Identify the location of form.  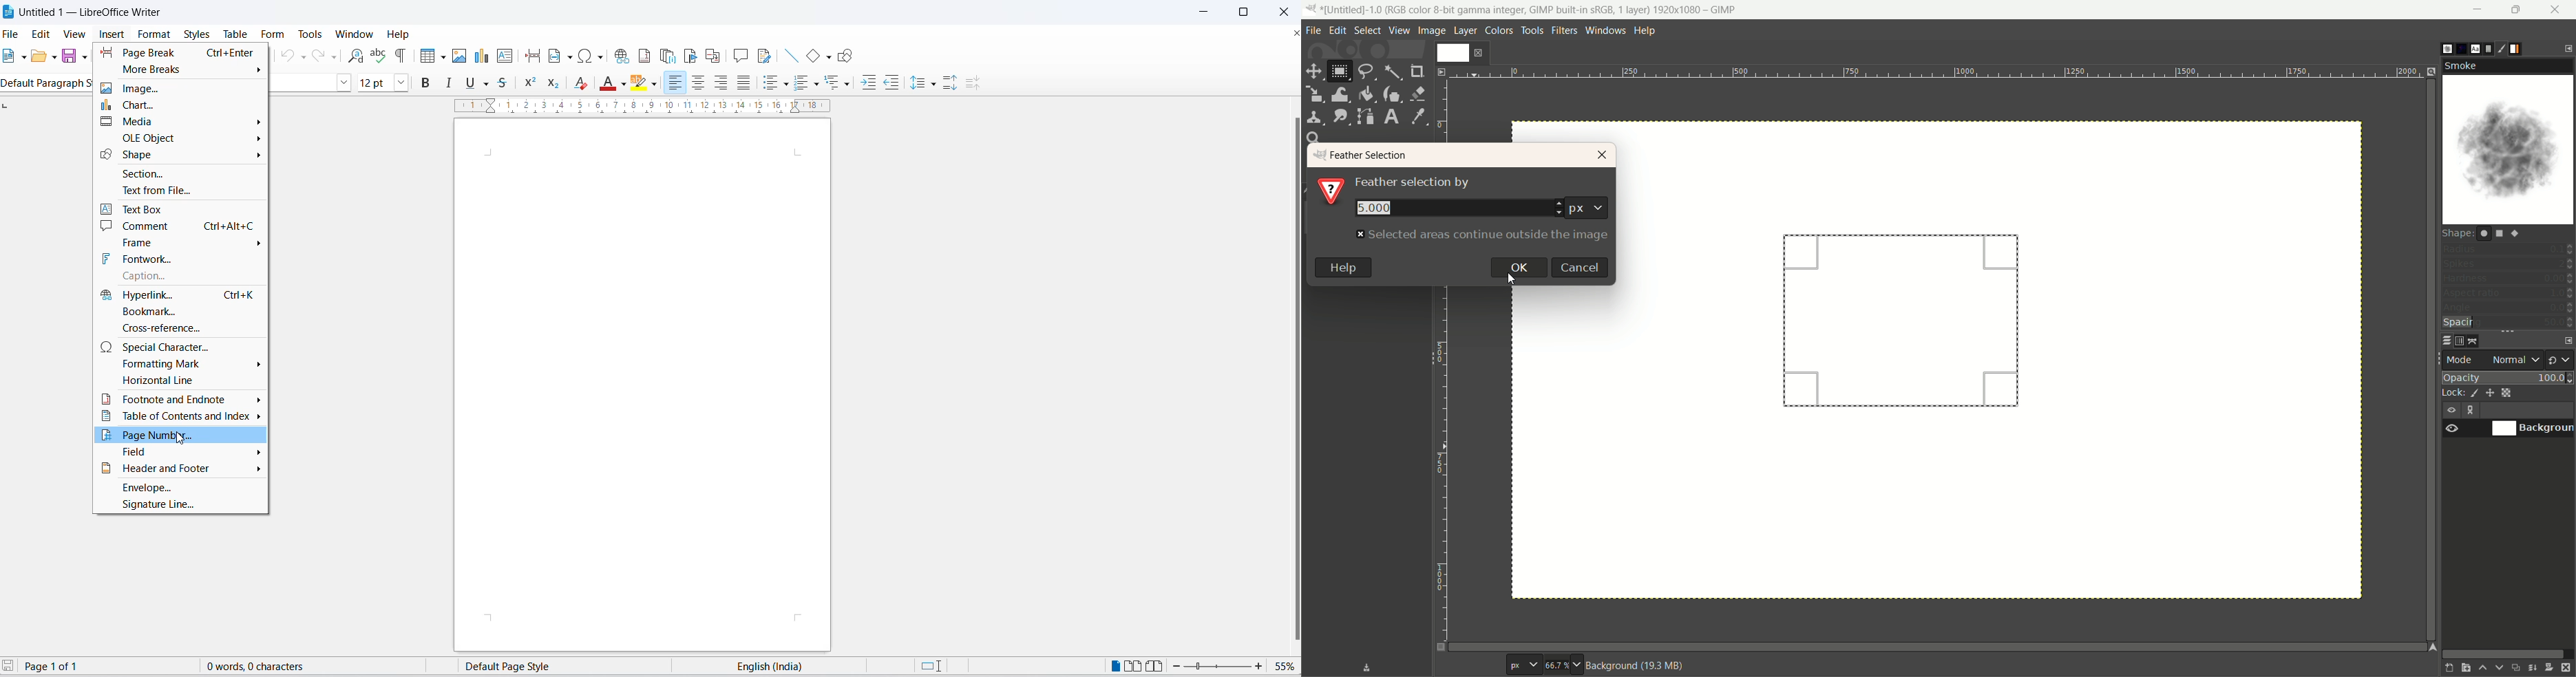
(273, 34).